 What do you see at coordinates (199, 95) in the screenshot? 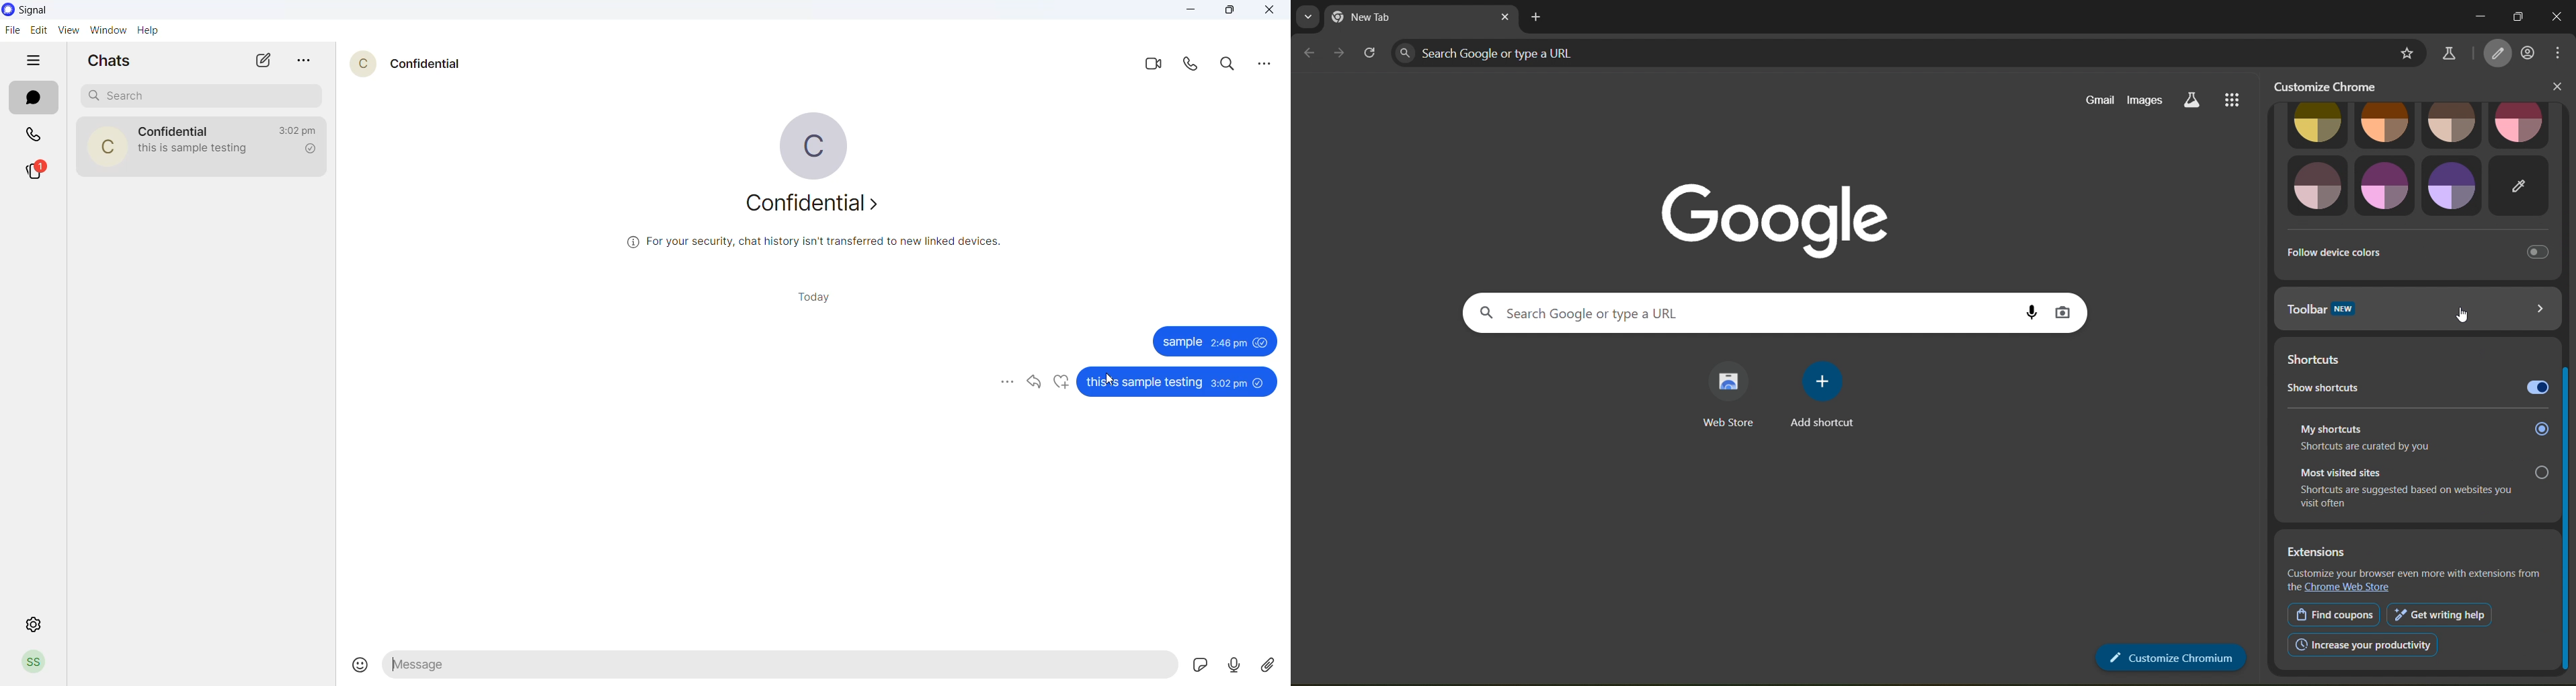
I see `search box` at bounding box center [199, 95].